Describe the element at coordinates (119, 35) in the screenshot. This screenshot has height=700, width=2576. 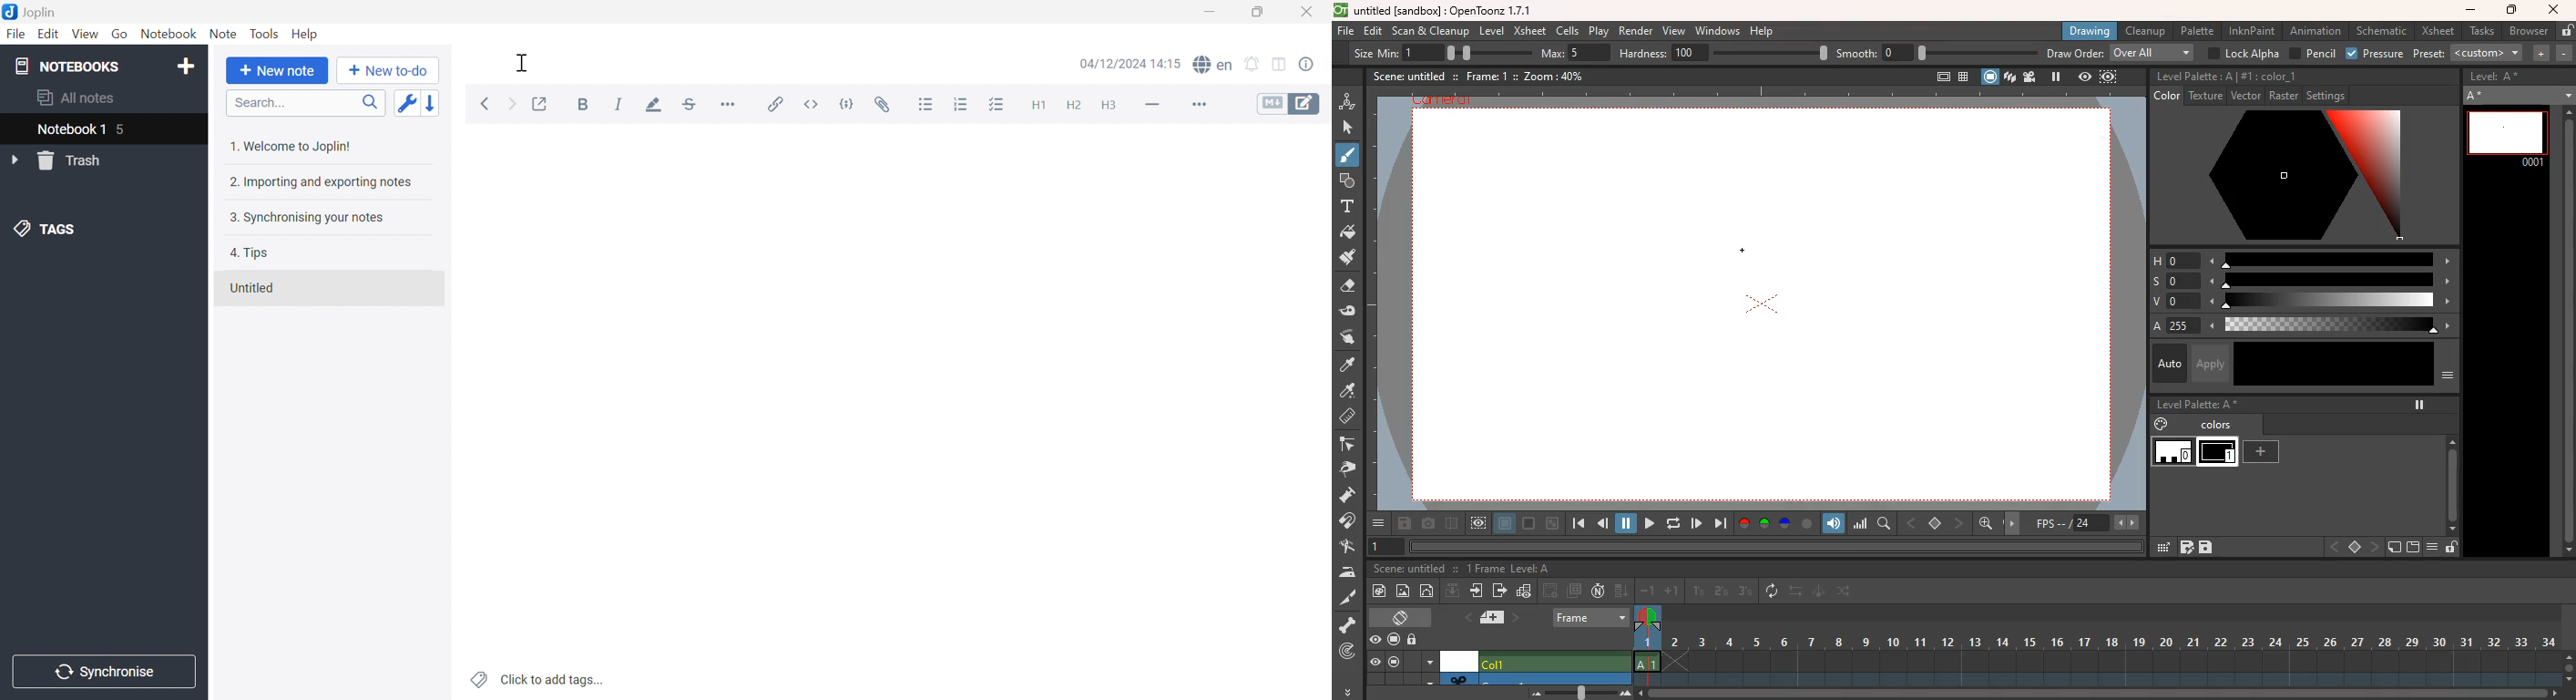
I see `Go` at that location.